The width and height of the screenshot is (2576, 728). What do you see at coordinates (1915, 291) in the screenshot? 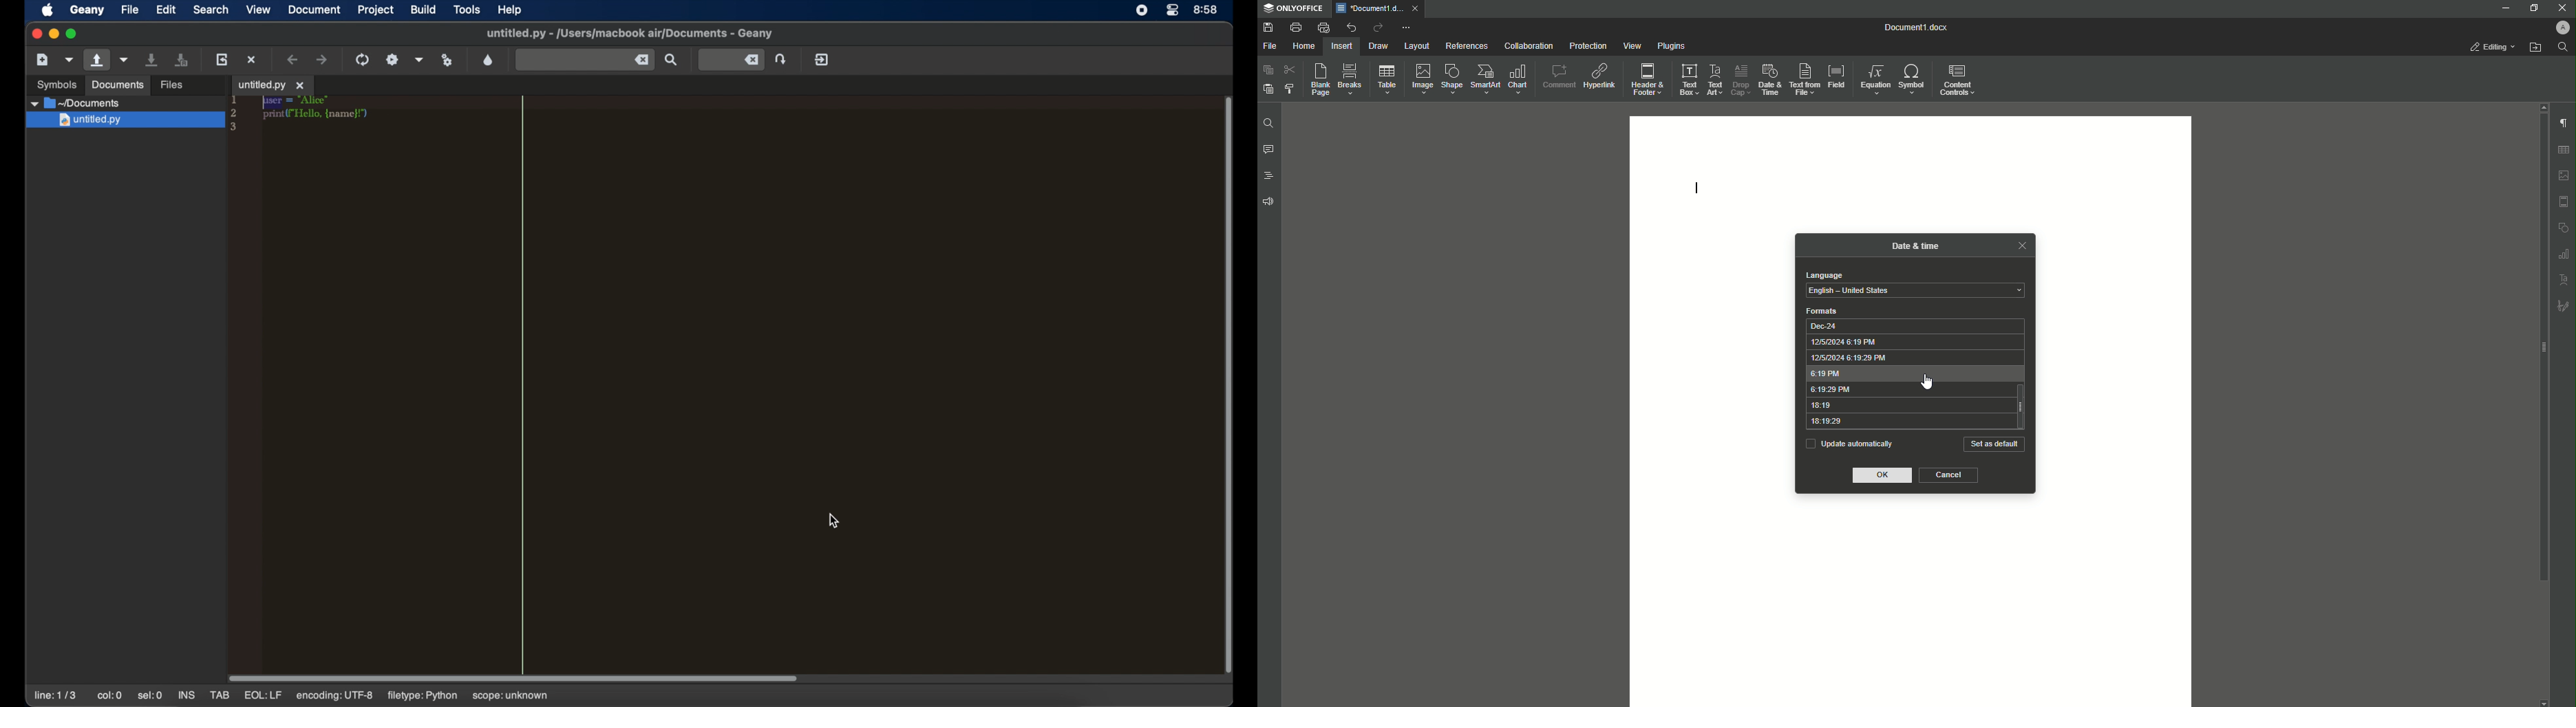
I see `select language` at bounding box center [1915, 291].